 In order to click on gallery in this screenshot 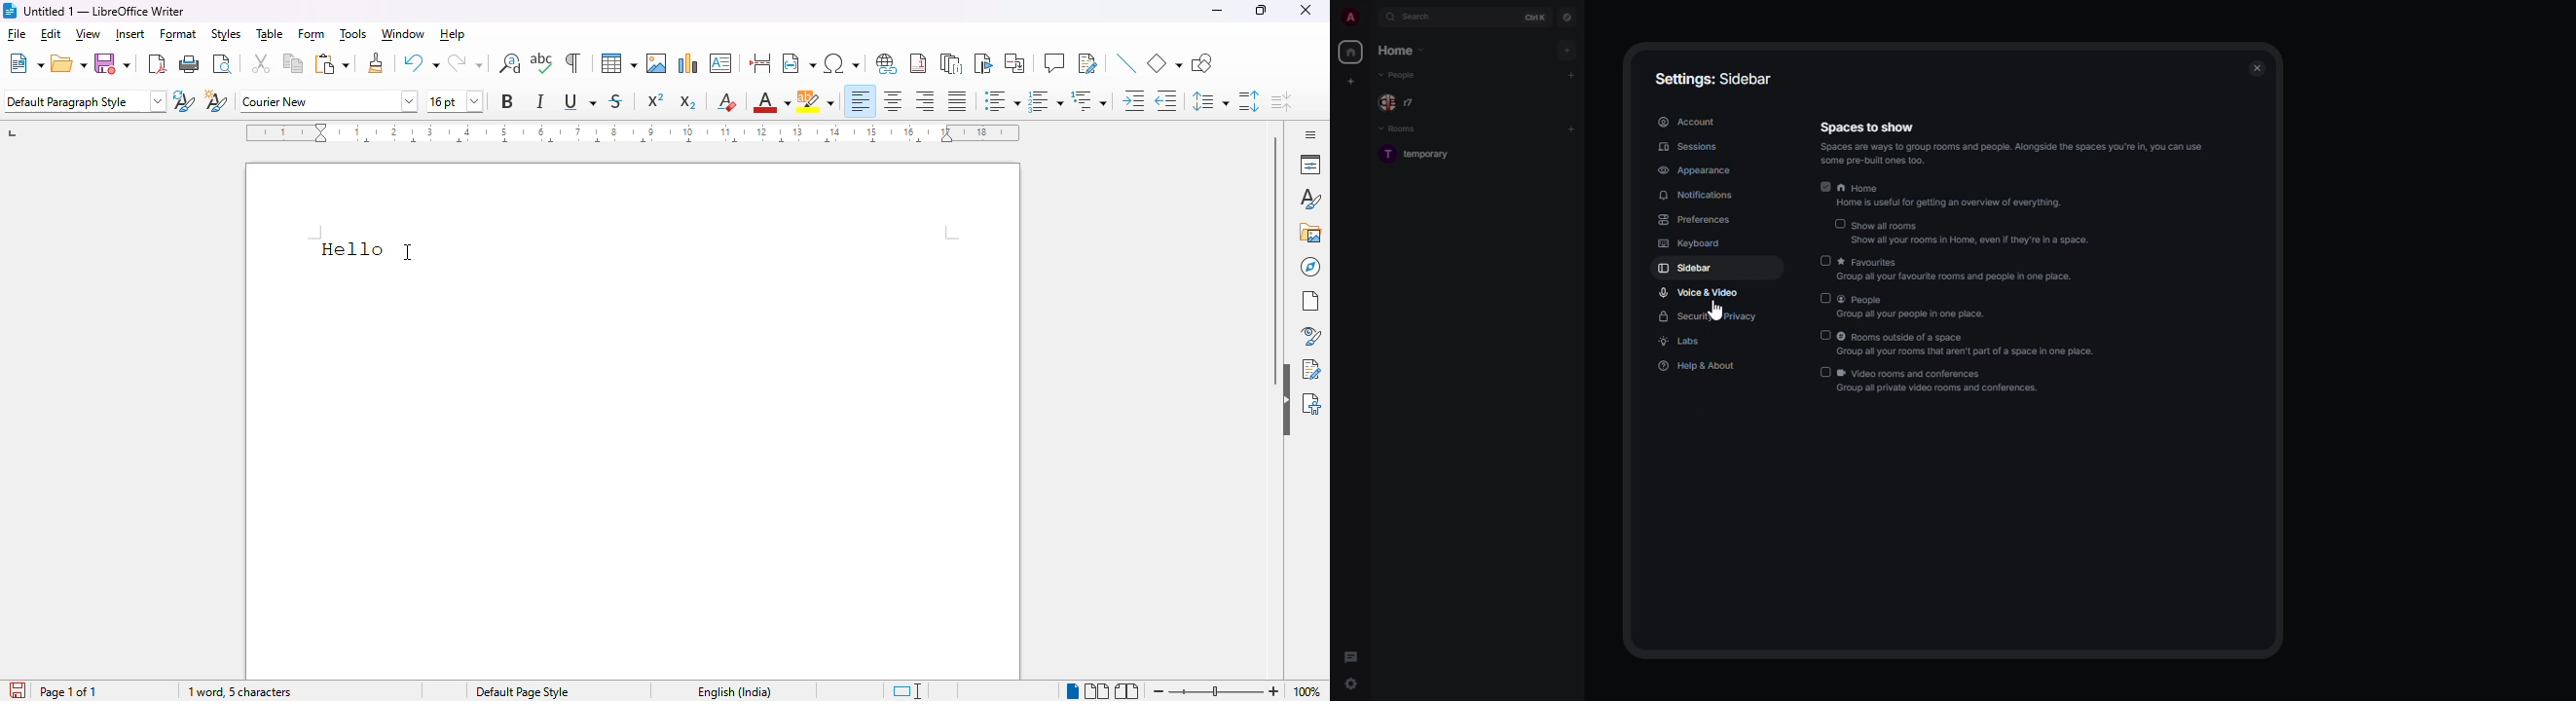, I will do `click(1310, 233)`.